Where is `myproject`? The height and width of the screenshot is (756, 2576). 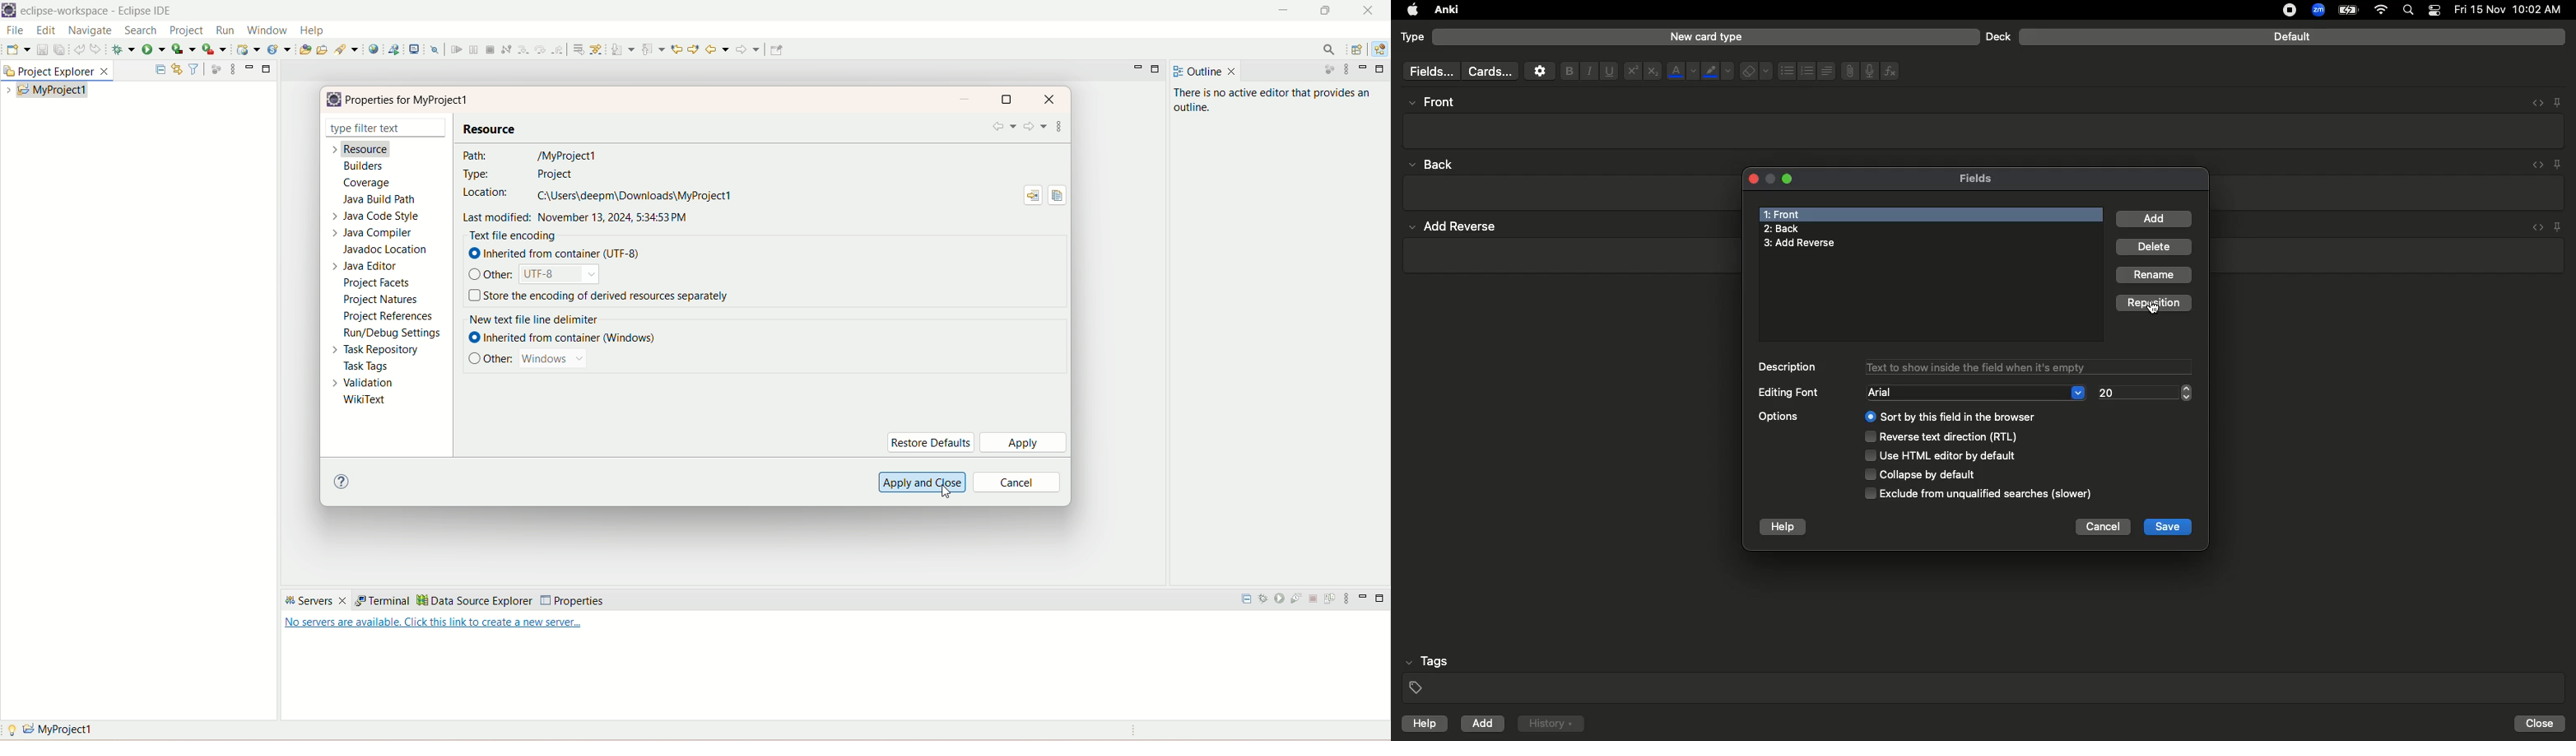 myproject is located at coordinates (51, 730).